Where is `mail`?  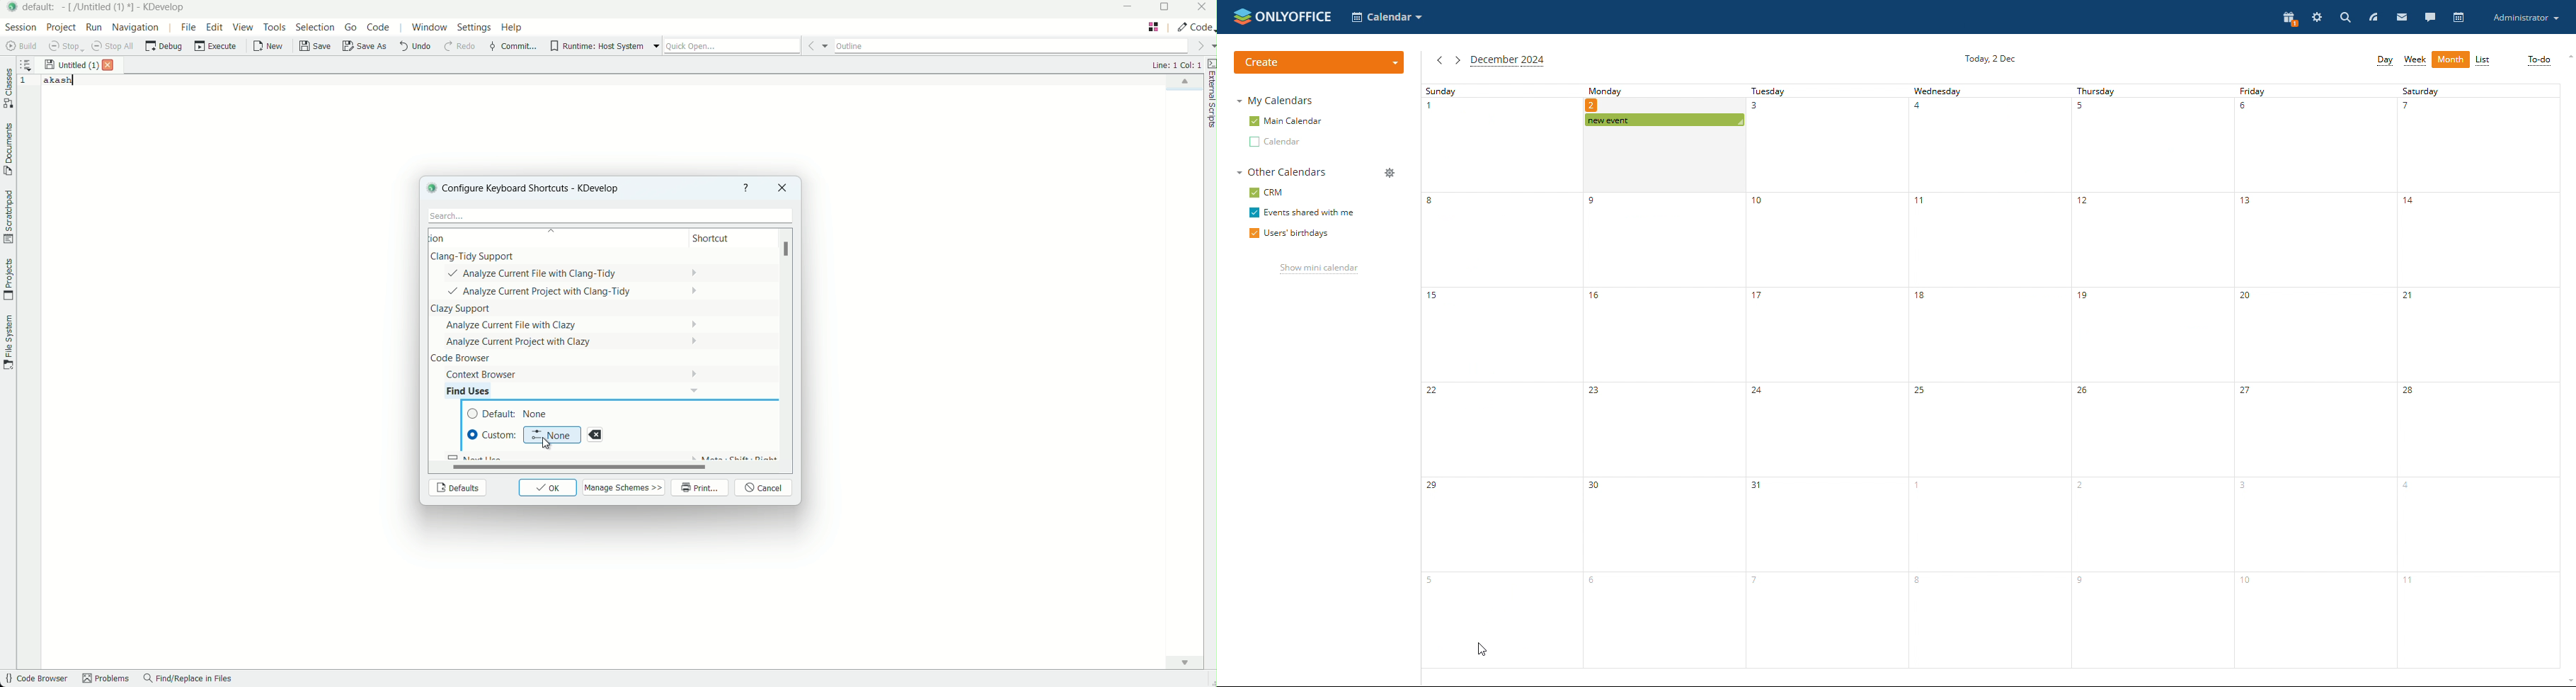 mail is located at coordinates (2401, 18).